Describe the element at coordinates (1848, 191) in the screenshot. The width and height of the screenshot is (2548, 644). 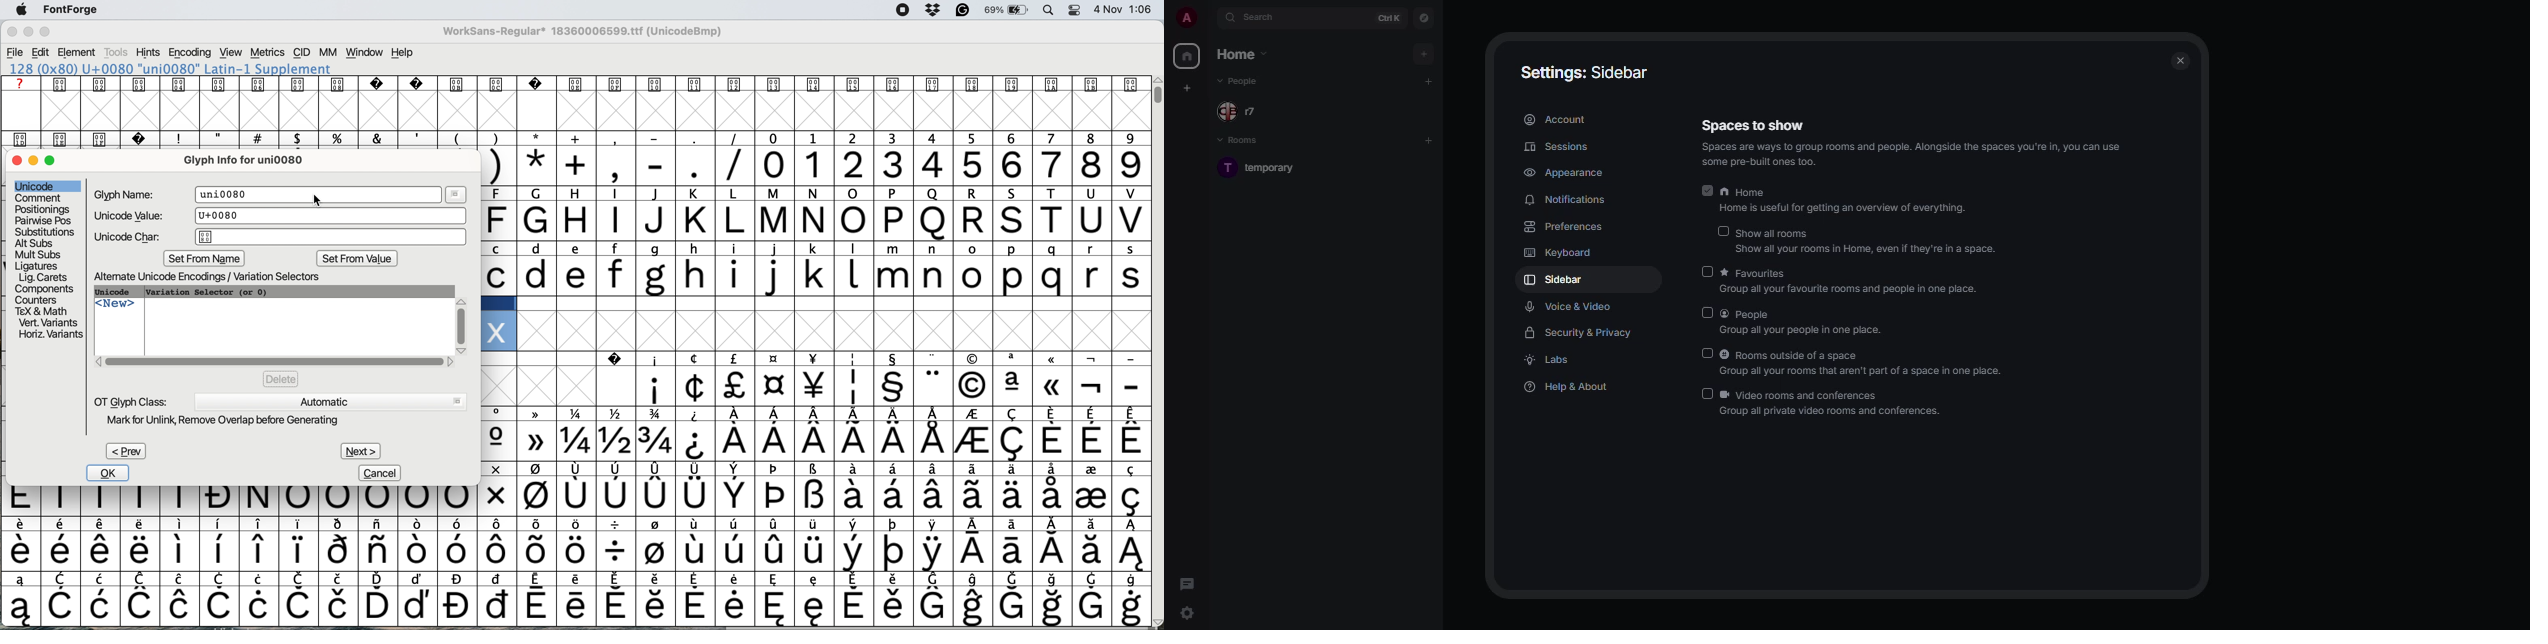
I see `home` at that location.